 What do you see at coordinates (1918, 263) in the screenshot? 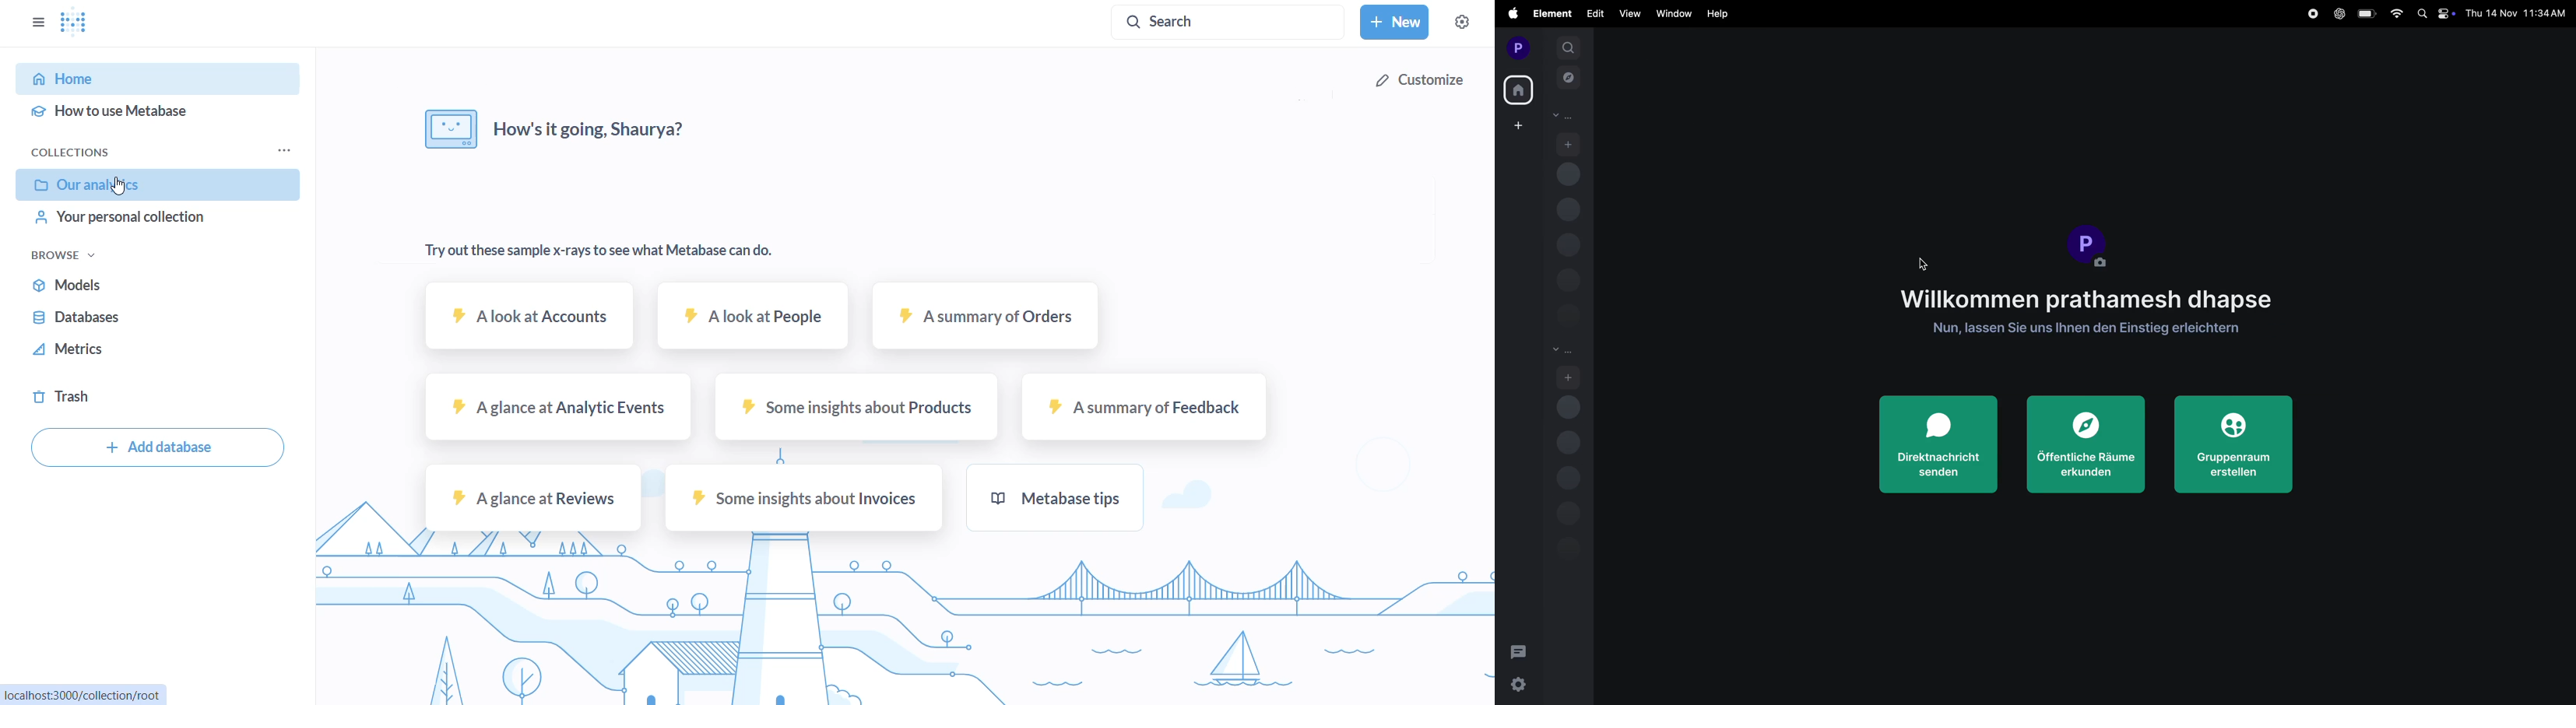
I see `cursor` at bounding box center [1918, 263].